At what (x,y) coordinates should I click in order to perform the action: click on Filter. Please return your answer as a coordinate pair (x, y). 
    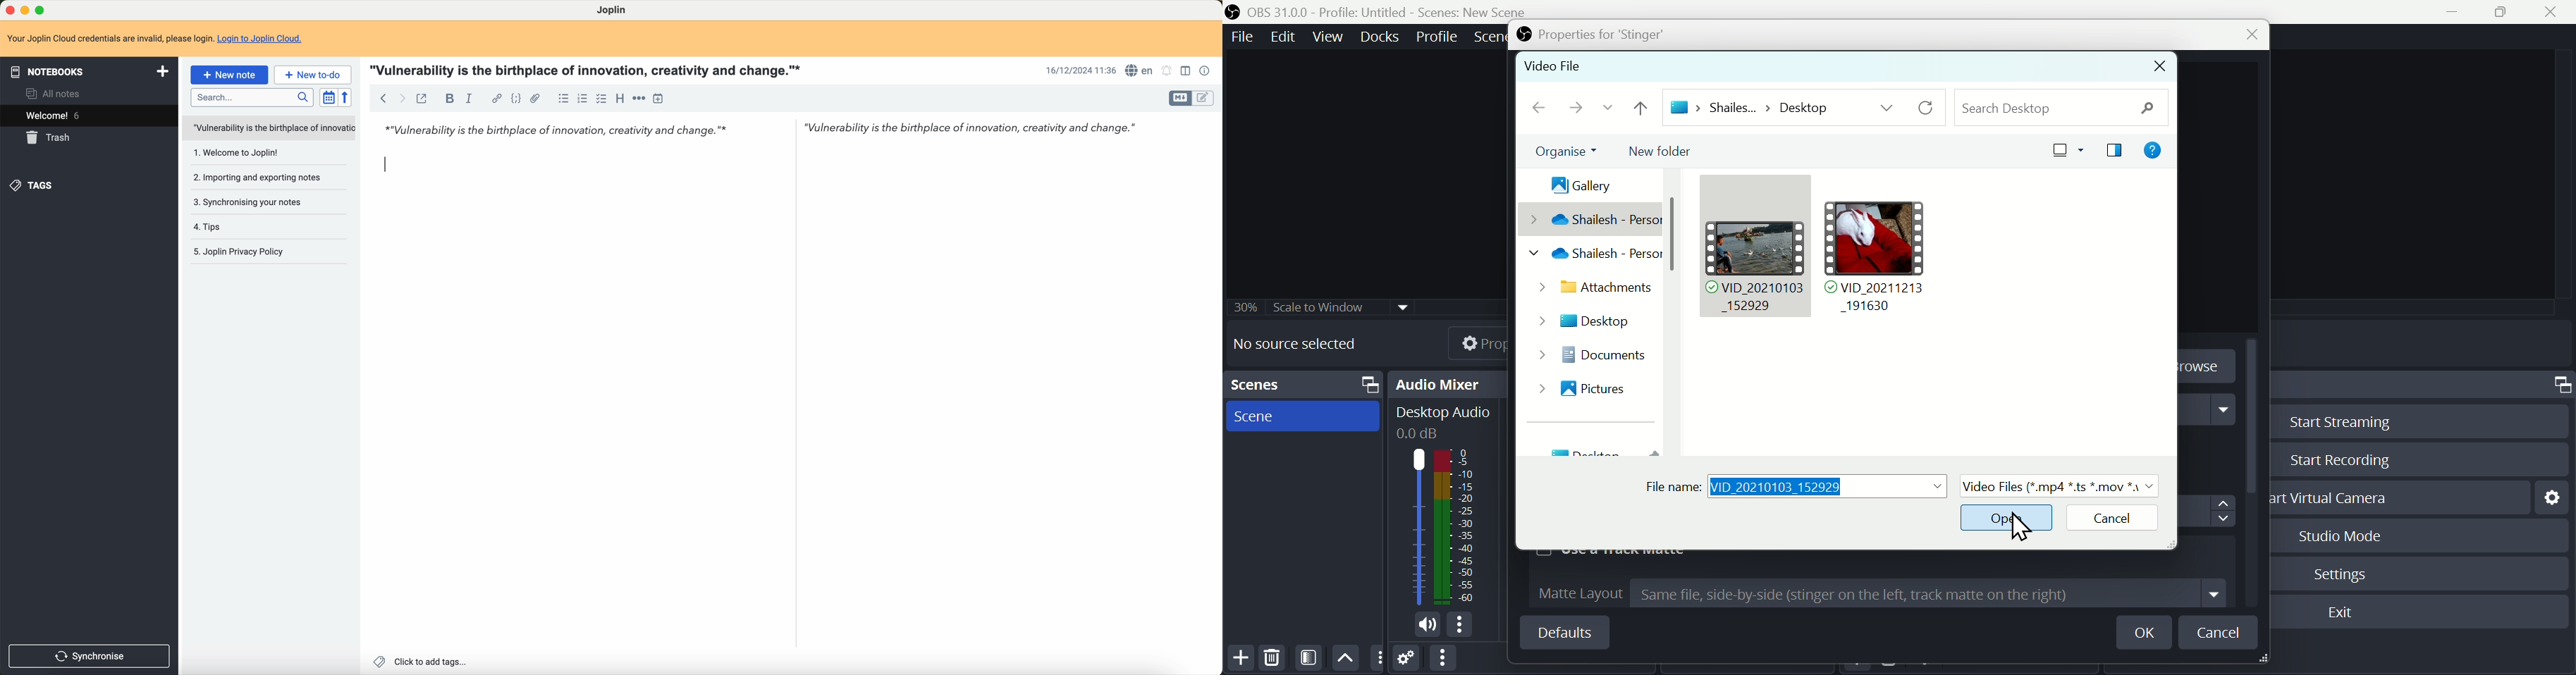
    Looking at the image, I should click on (1311, 657).